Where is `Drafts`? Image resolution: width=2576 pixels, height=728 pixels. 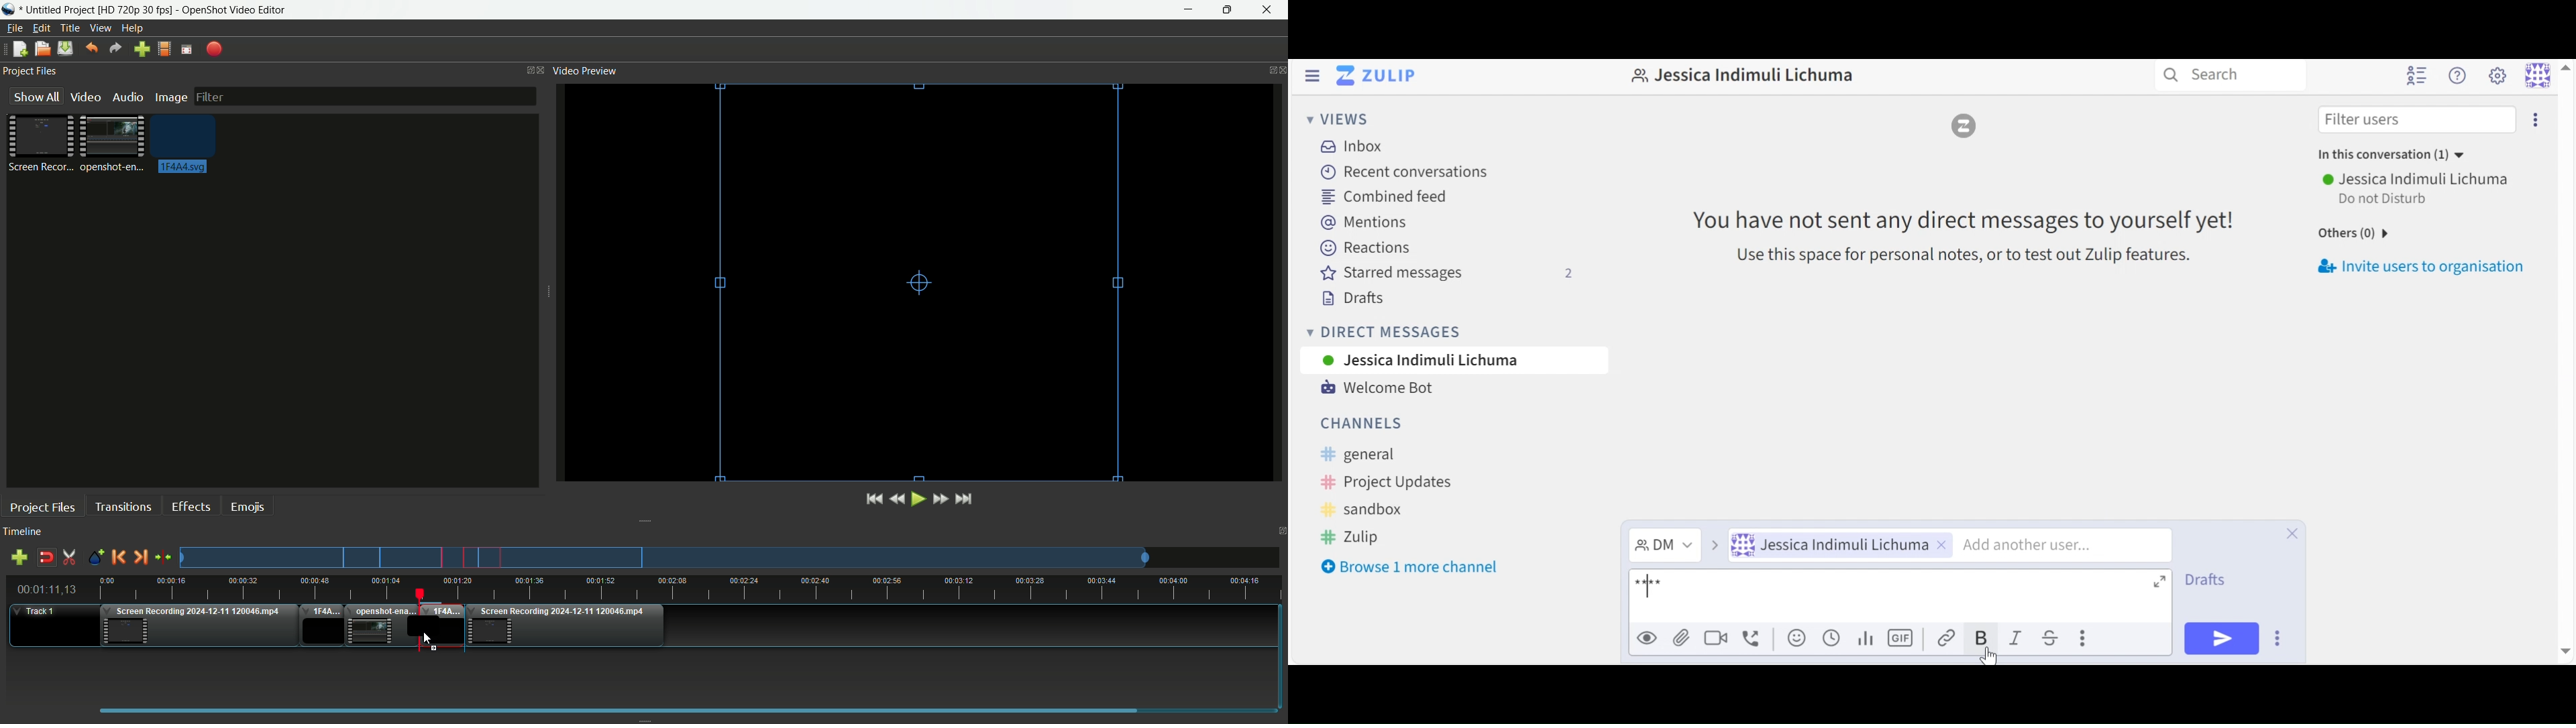
Drafts is located at coordinates (1352, 299).